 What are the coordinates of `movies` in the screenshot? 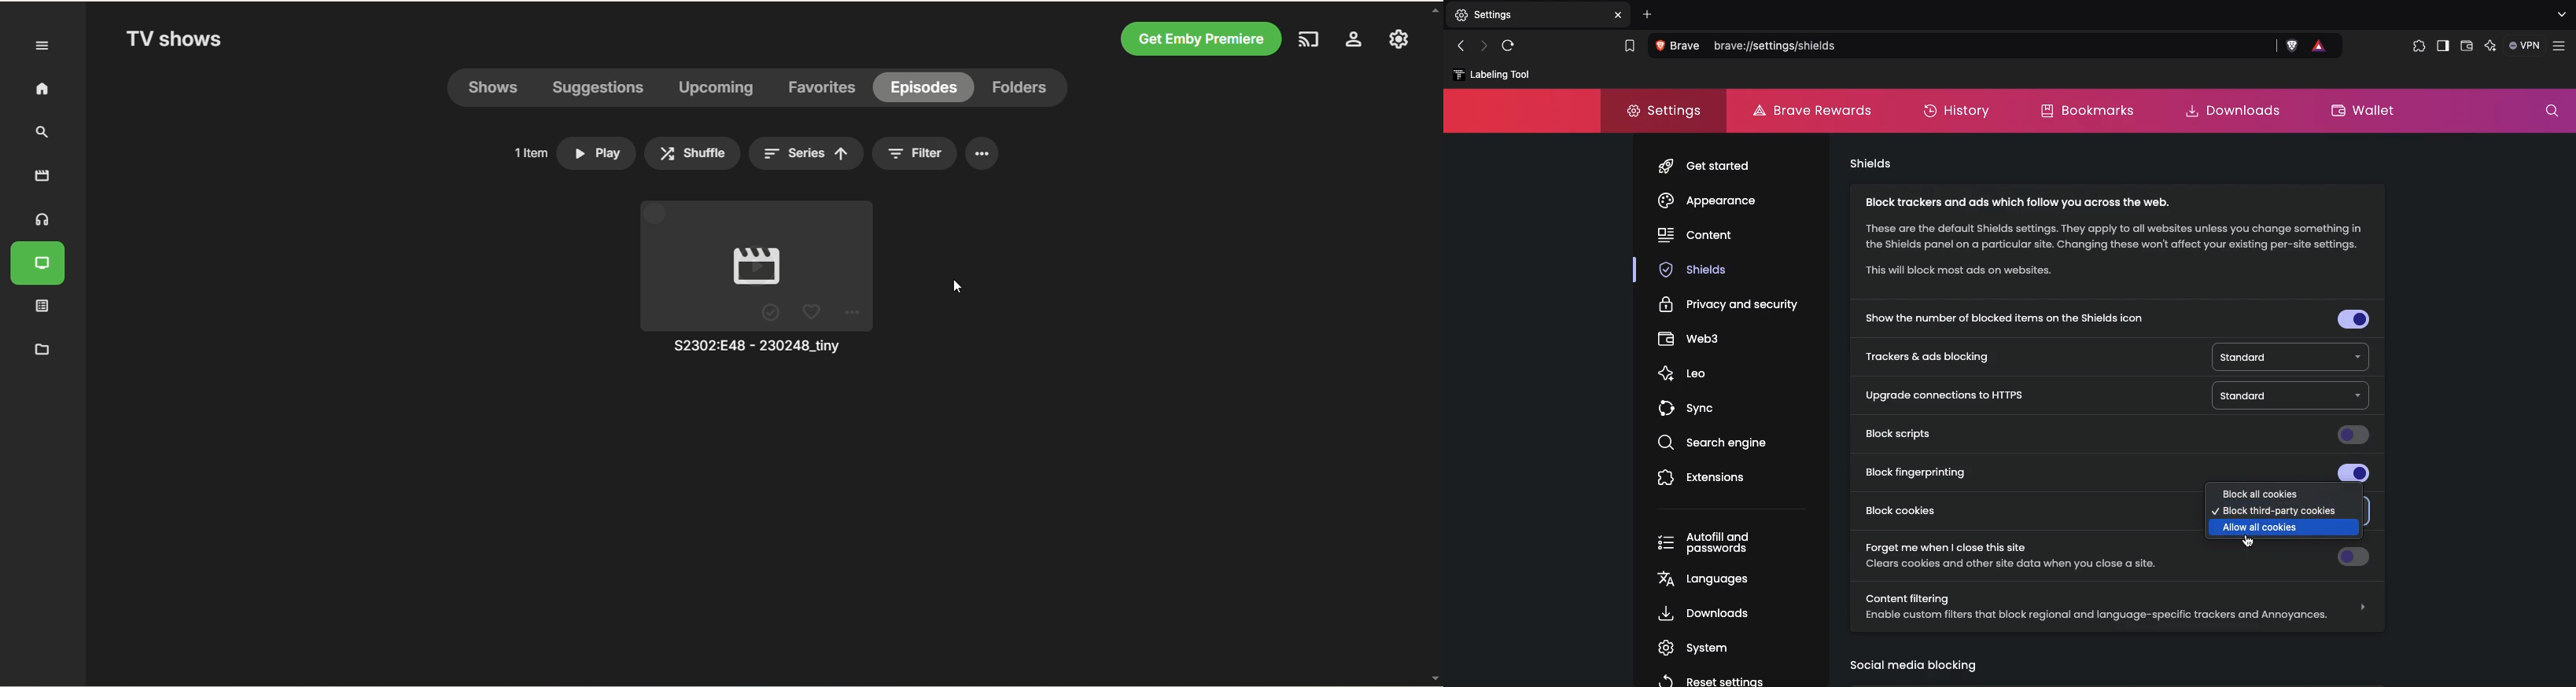 It's located at (41, 175).